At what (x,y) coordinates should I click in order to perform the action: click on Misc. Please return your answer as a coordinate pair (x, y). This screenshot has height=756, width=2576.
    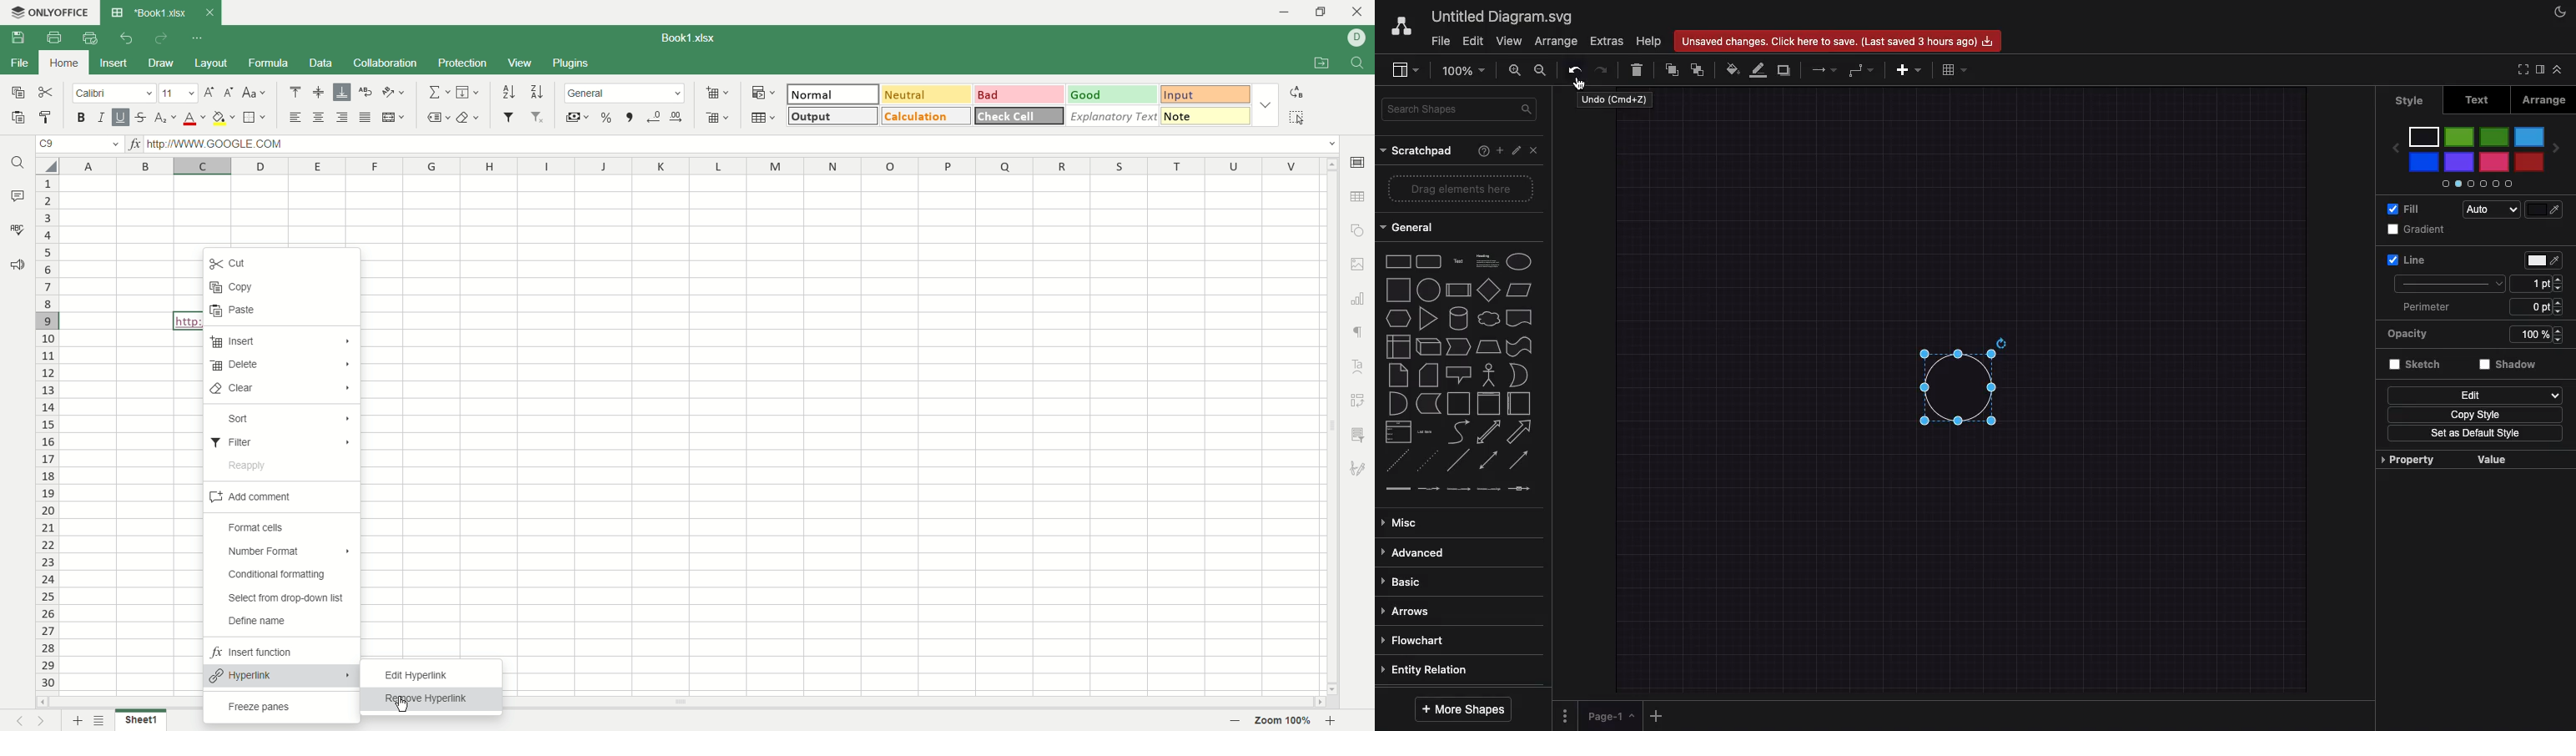
    Looking at the image, I should click on (1408, 522).